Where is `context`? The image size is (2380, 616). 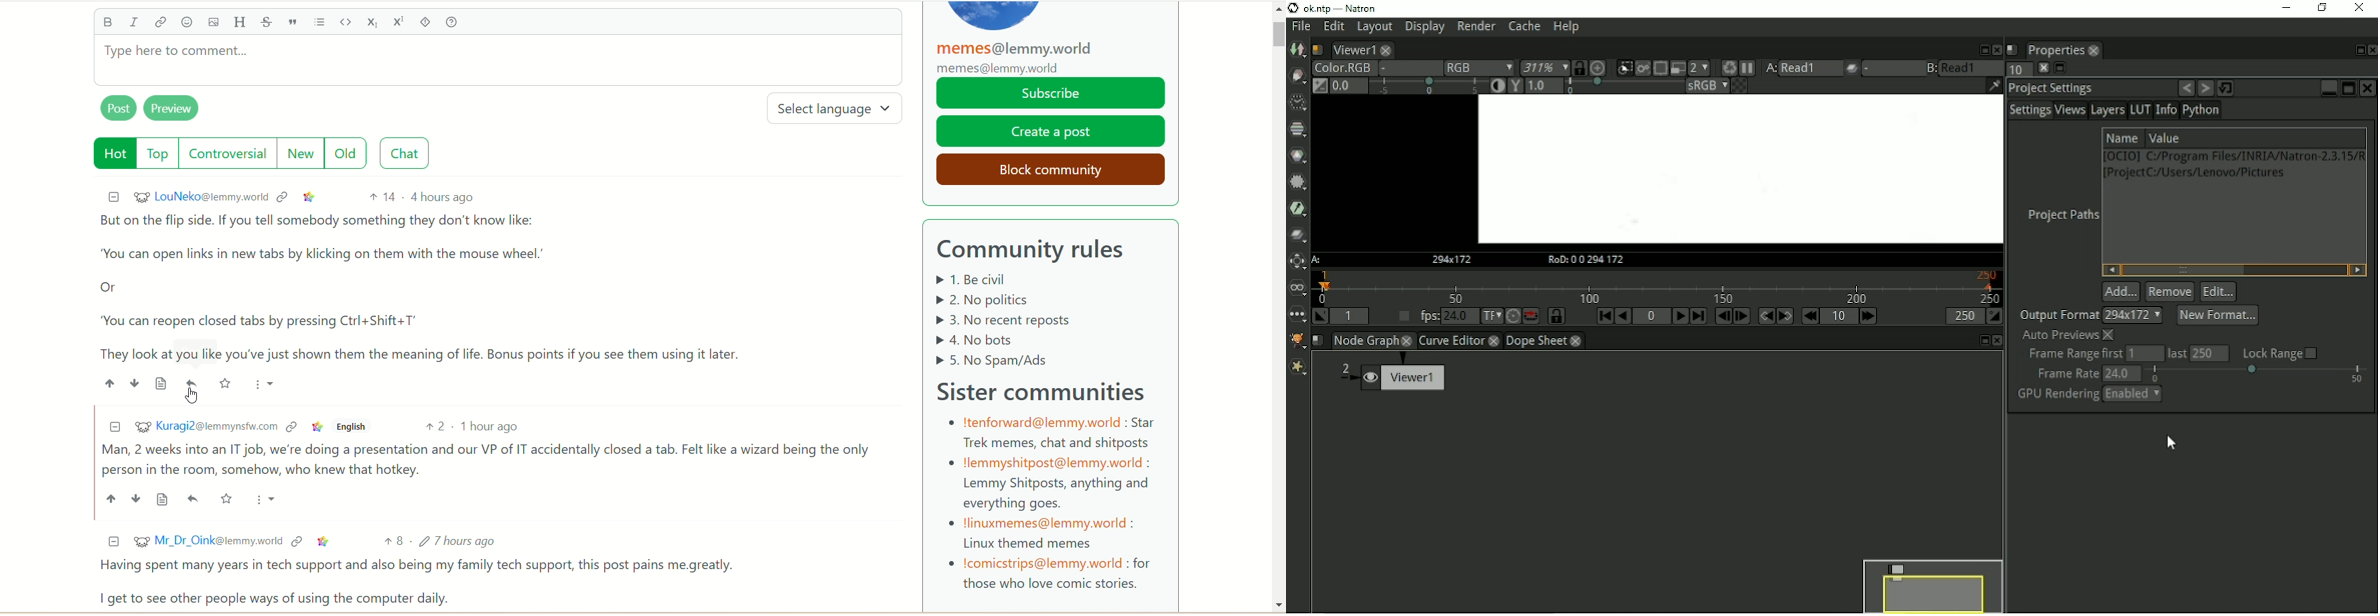
context is located at coordinates (292, 428).